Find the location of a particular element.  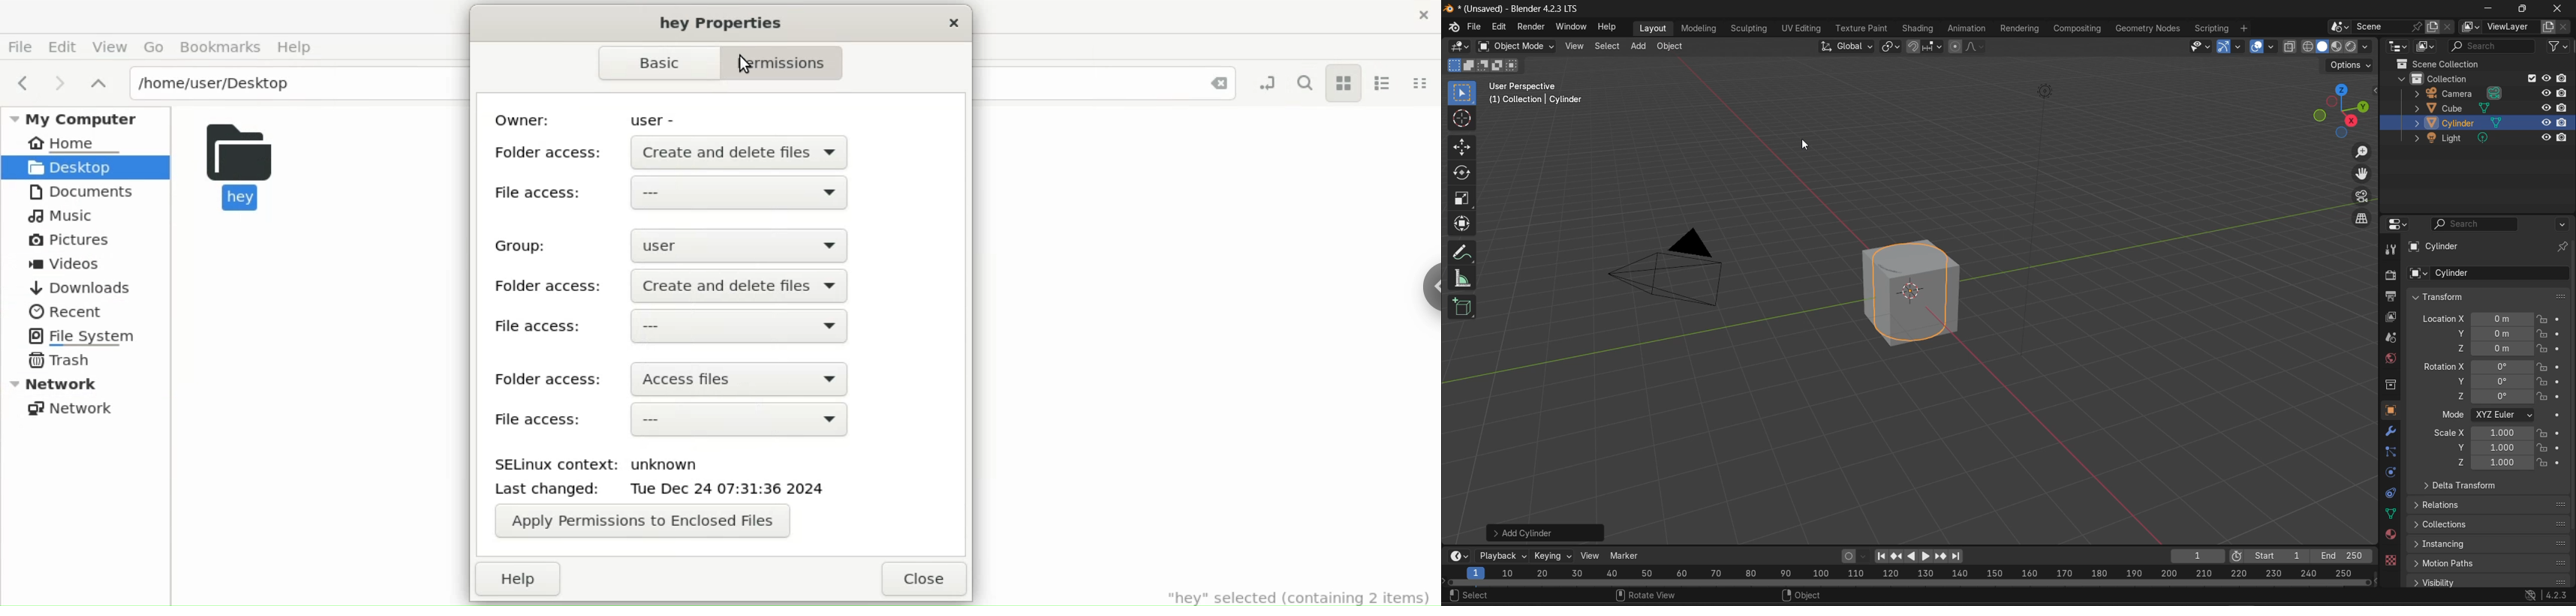

data is located at coordinates (2389, 514).